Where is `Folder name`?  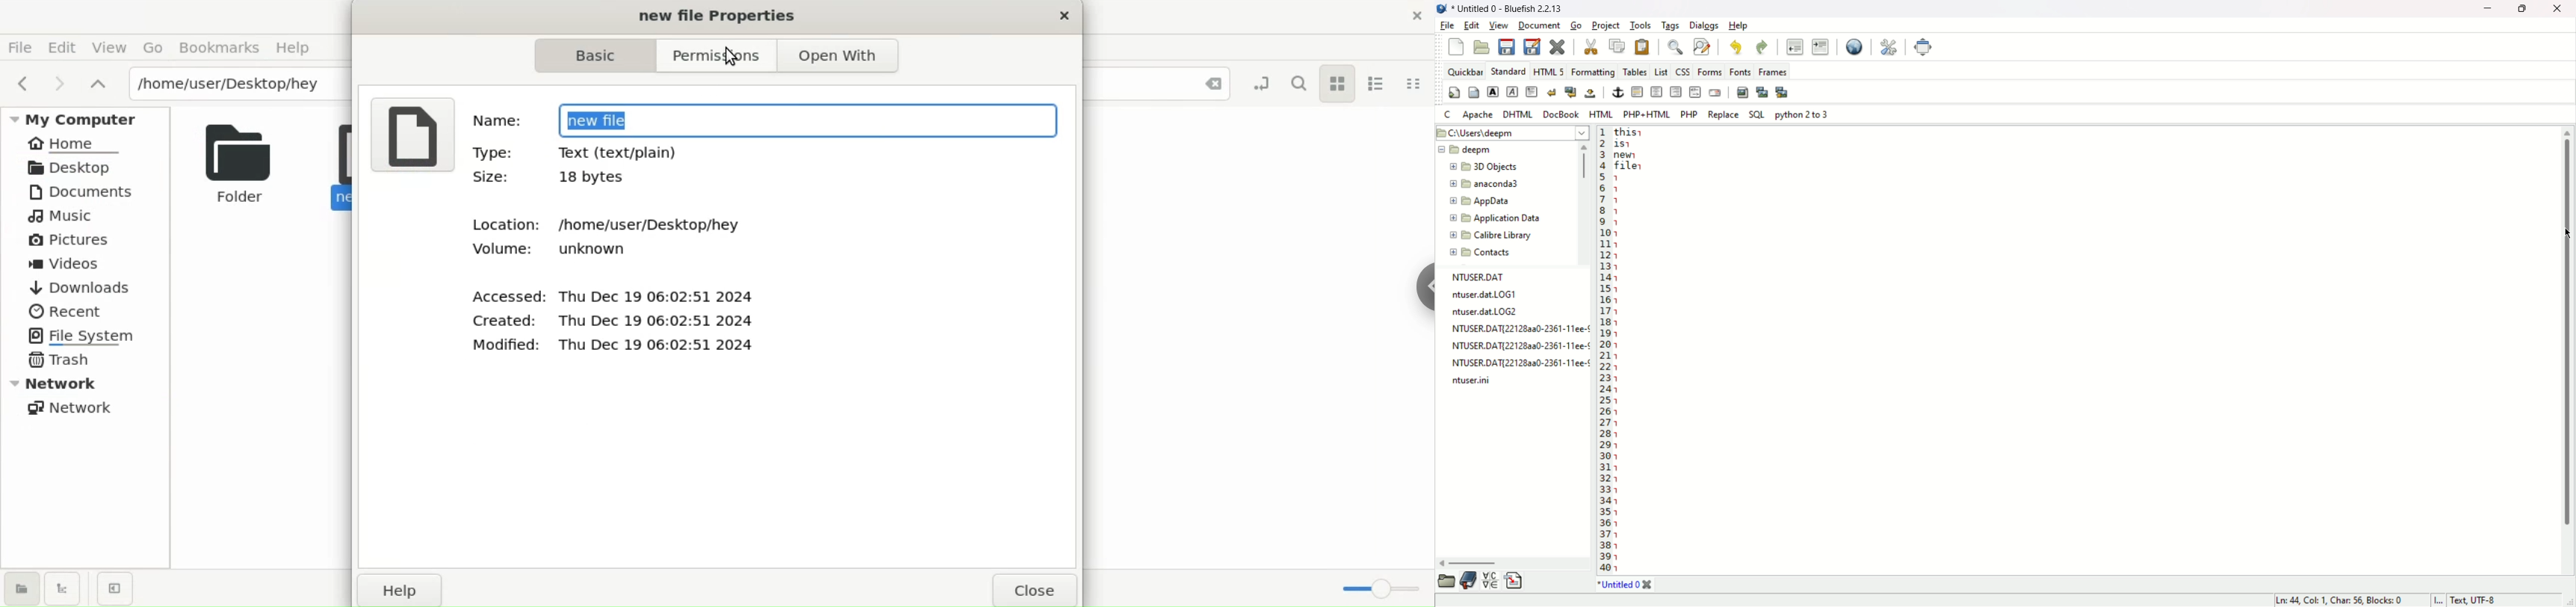
Folder name is located at coordinates (1465, 149).